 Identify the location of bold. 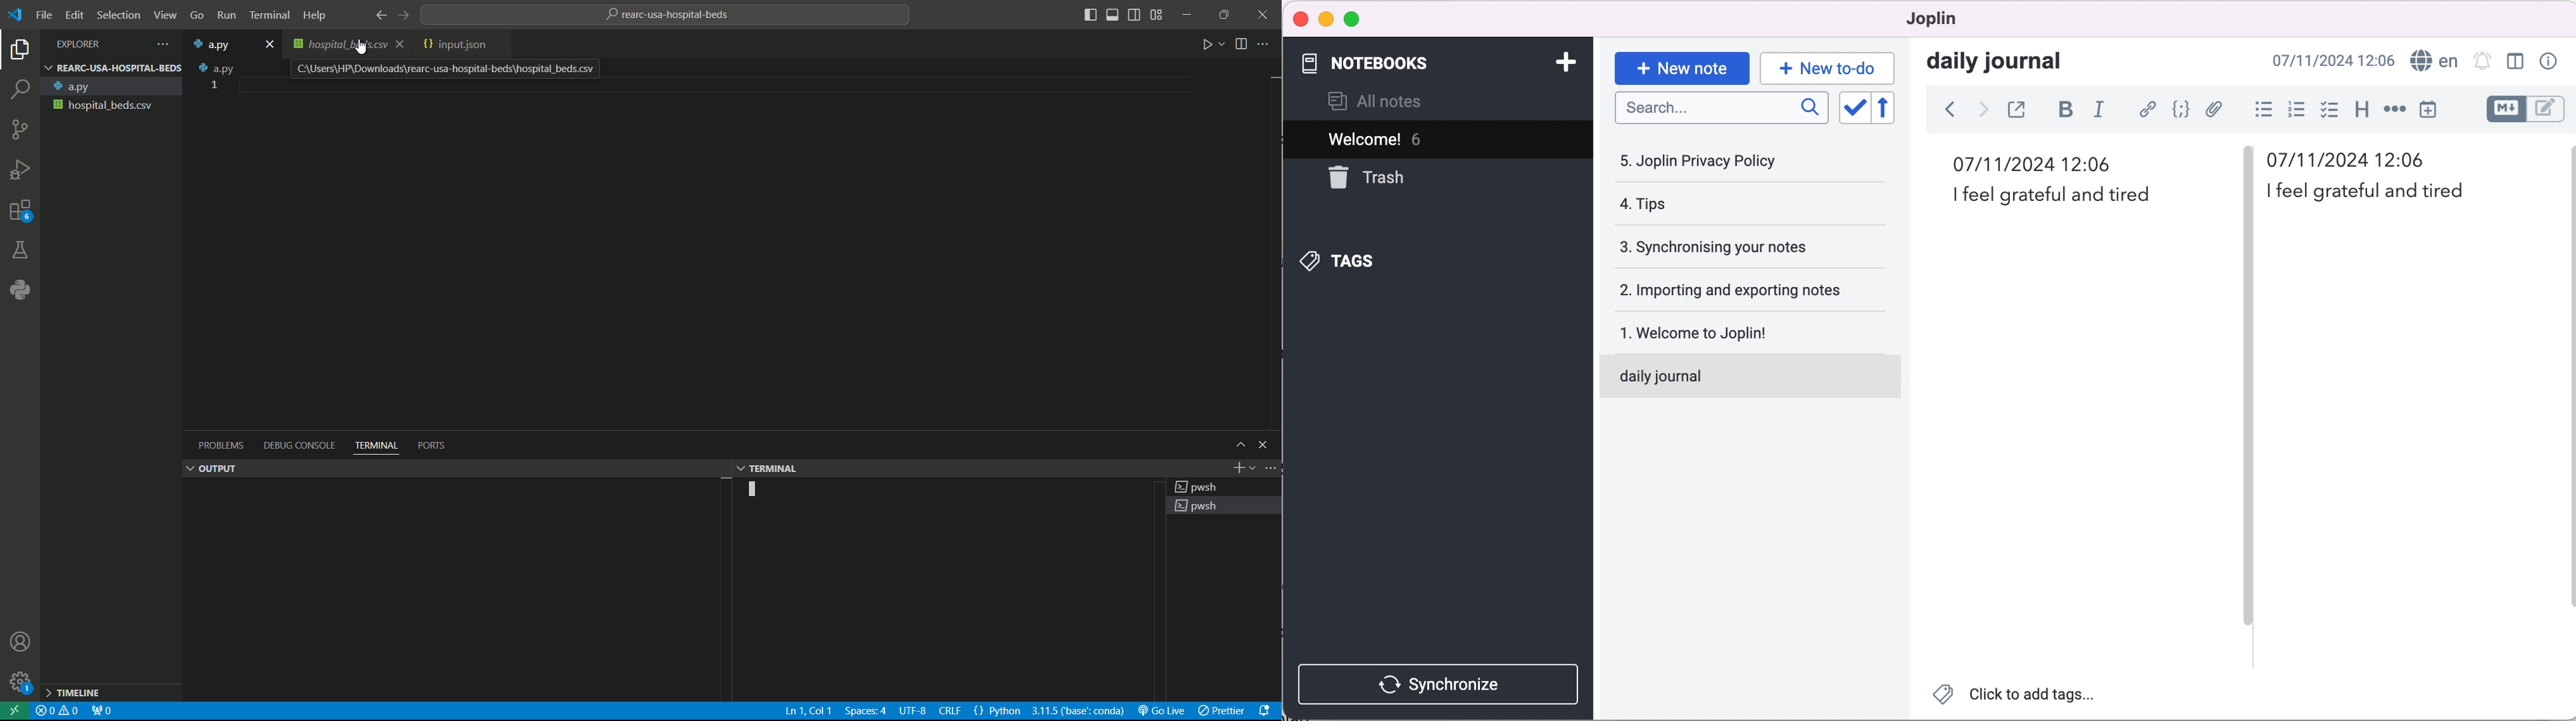
(2063, 110).